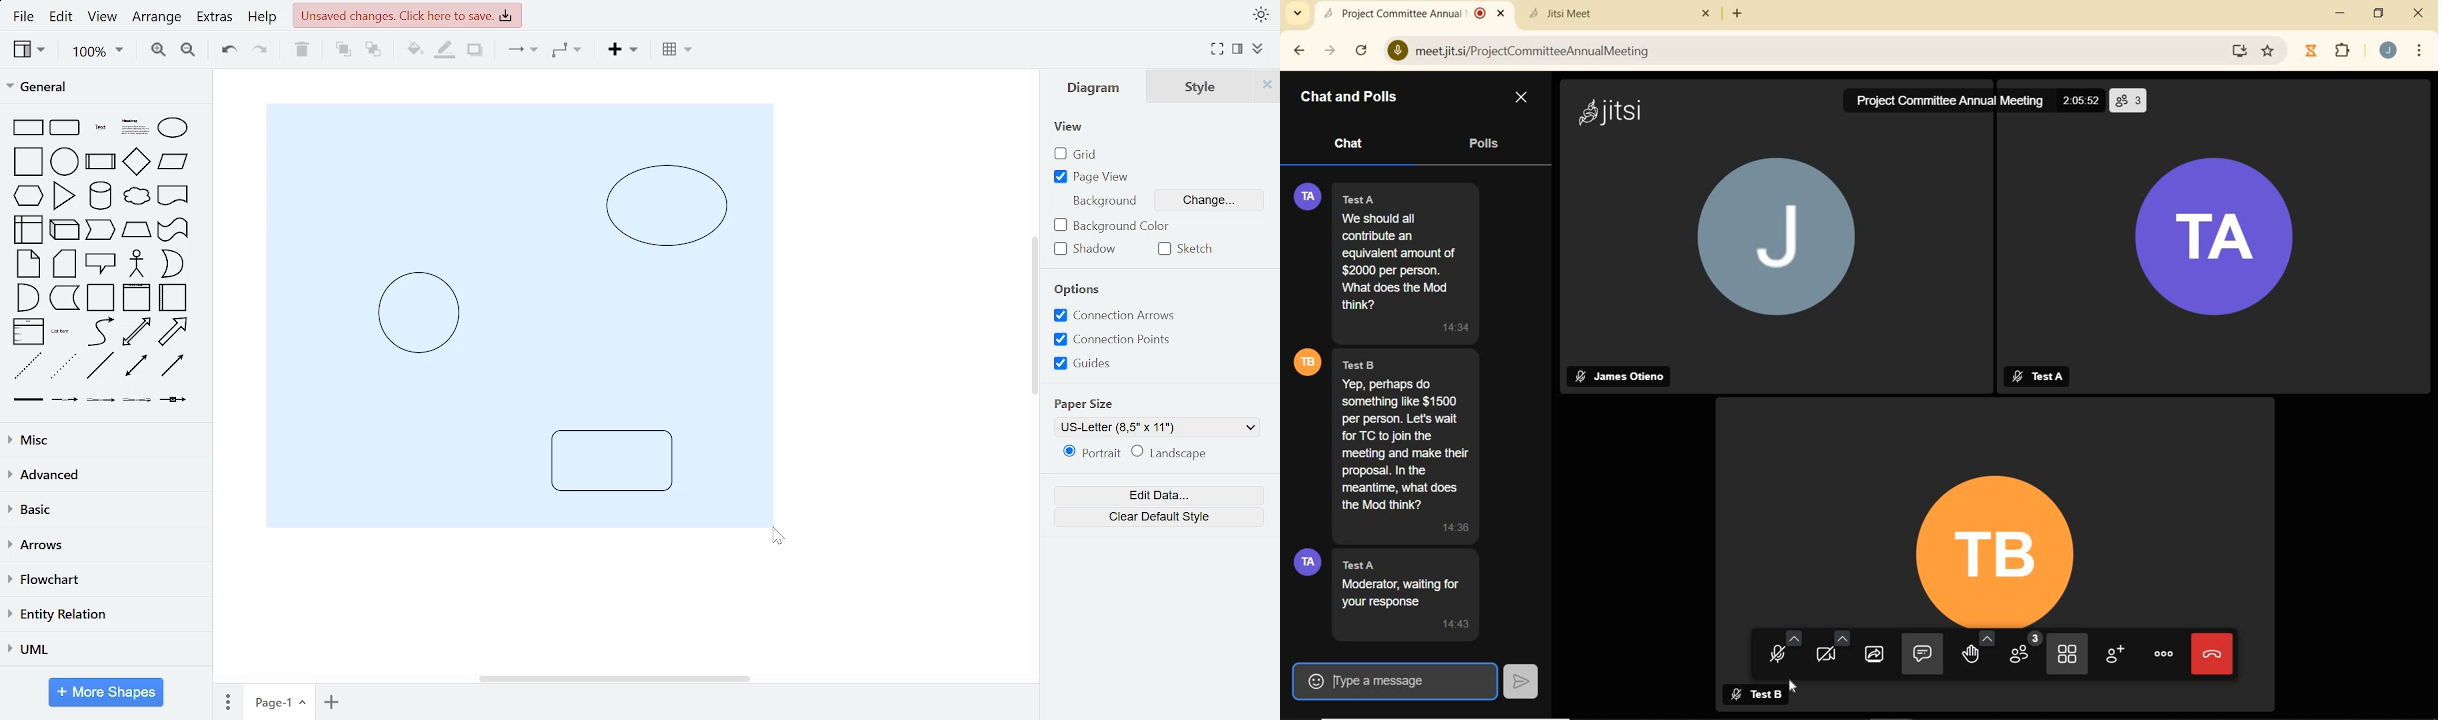  What do you see at coordinates (136, 404) in the screenshot?
I see `Connector with 3 label` at bounding box center [136, 404].